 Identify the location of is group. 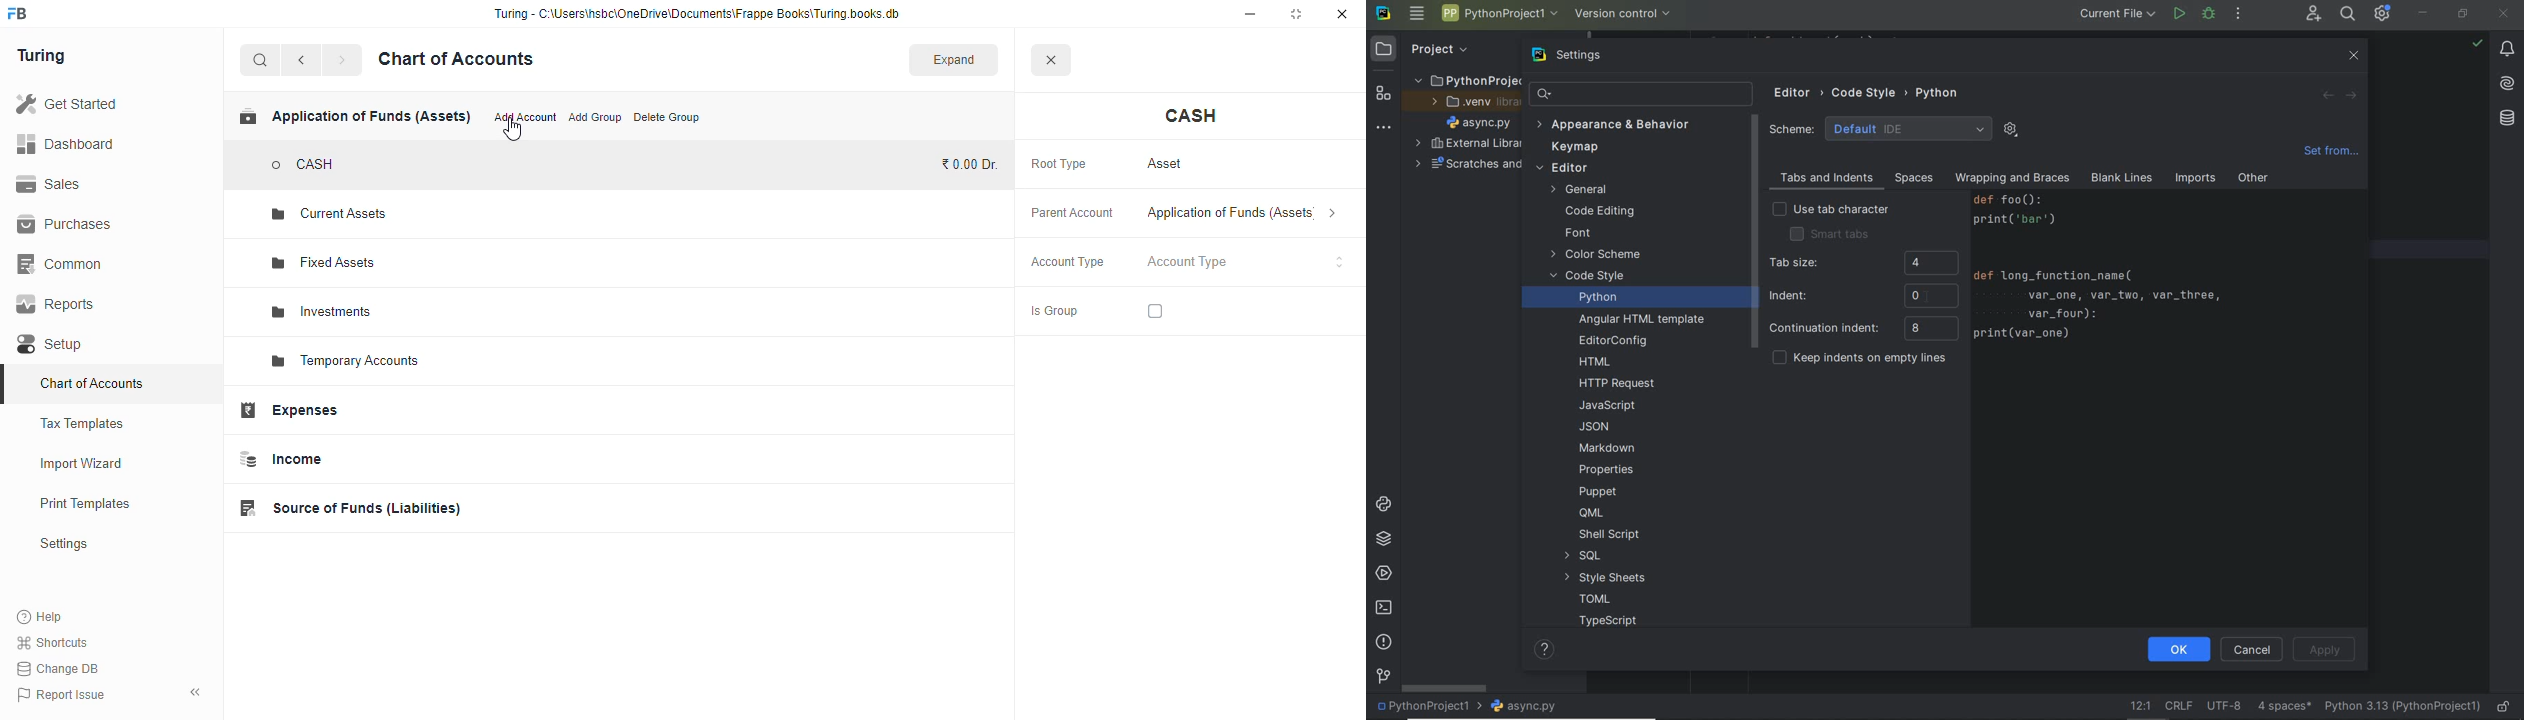
(1054, 312).